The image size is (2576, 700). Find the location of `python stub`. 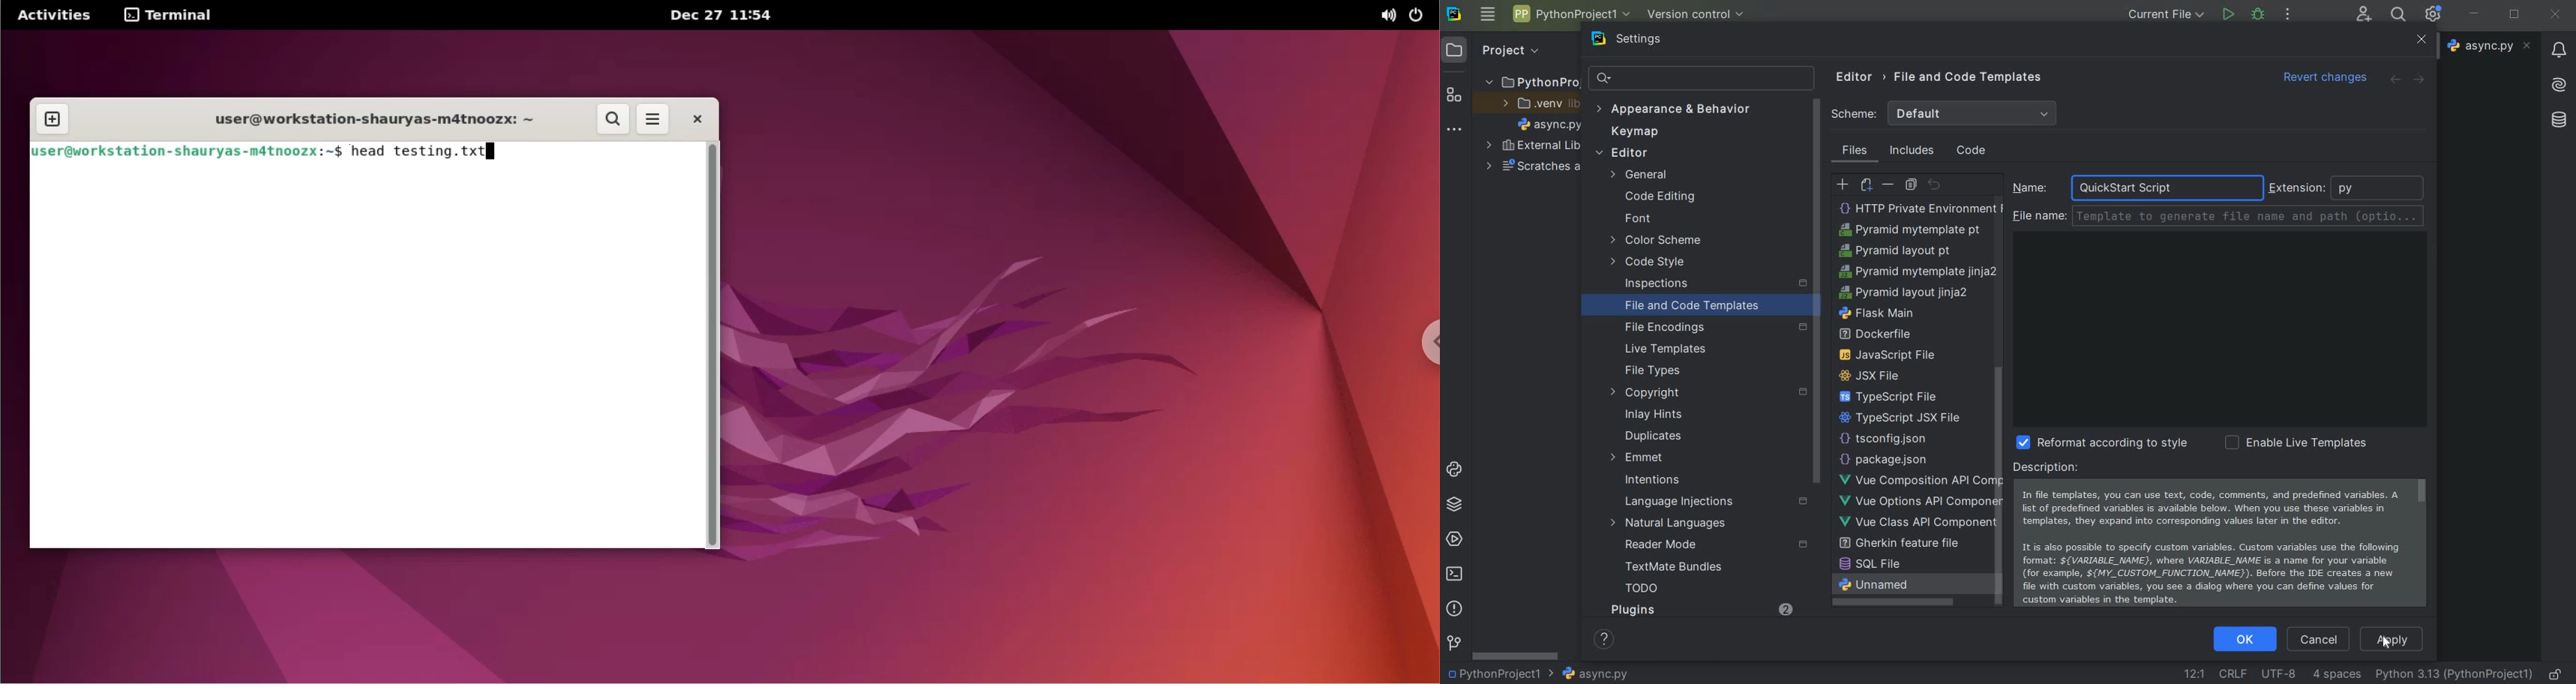

python stub is located at coordinates (1881, 313).